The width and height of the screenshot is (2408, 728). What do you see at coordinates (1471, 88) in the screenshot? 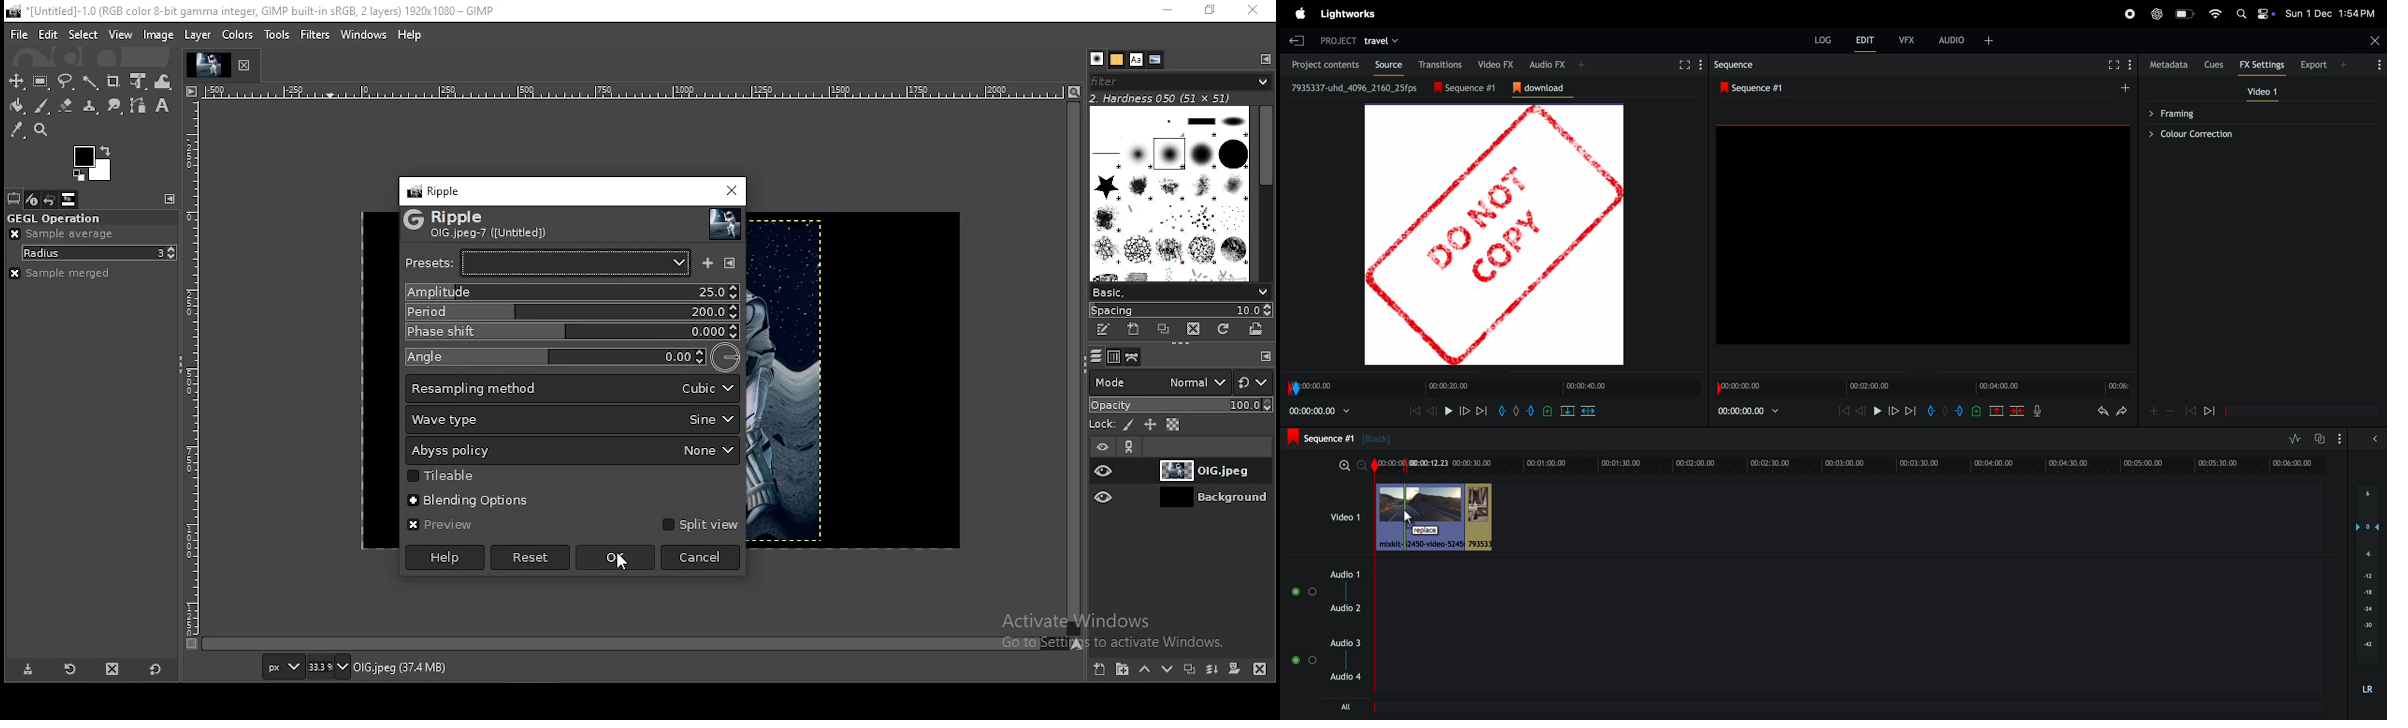
I see `sequence #1` at bounding box center [1471, 88].